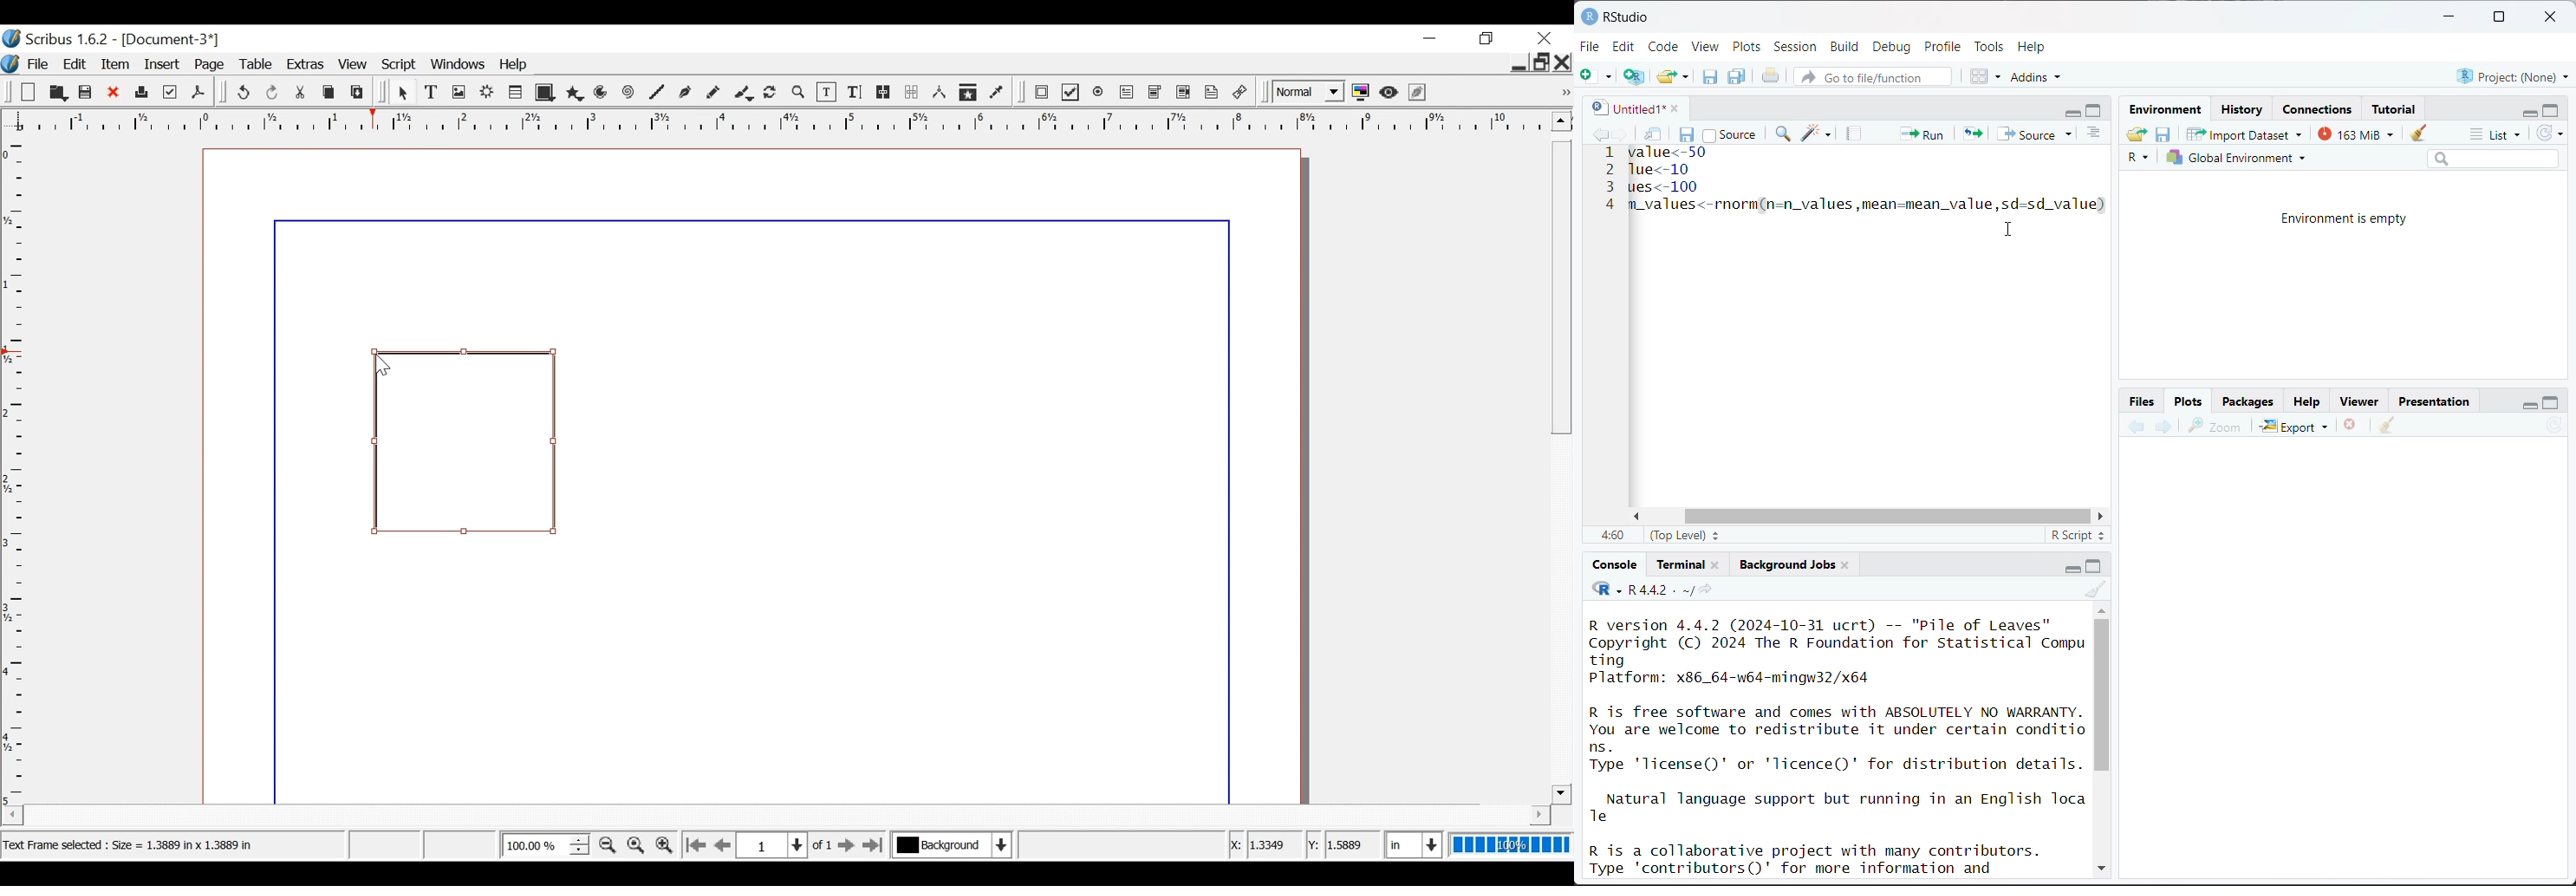 The width and height of the screenshot is (2576, 896). Describe the element at coordinates (2345, 219) in the screenshot. I see `Environment is empty` at that location.